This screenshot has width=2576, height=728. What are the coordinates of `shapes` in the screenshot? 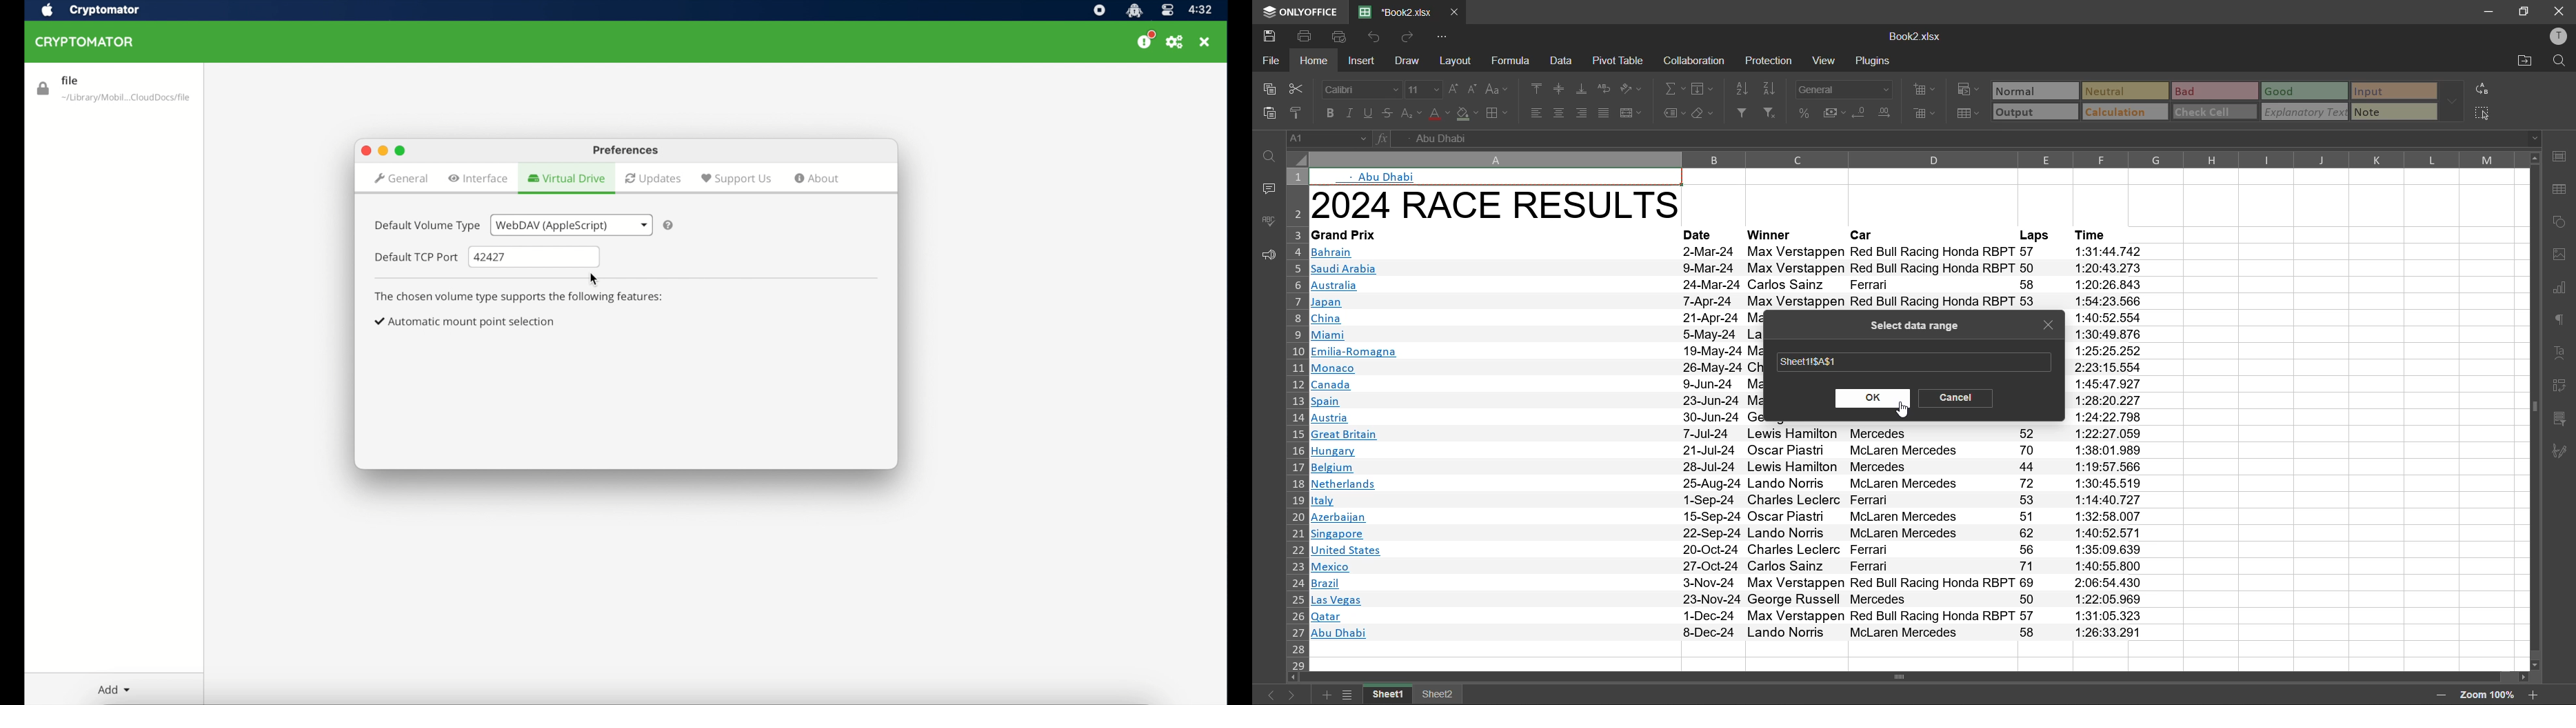 It's located at (2561, 222).